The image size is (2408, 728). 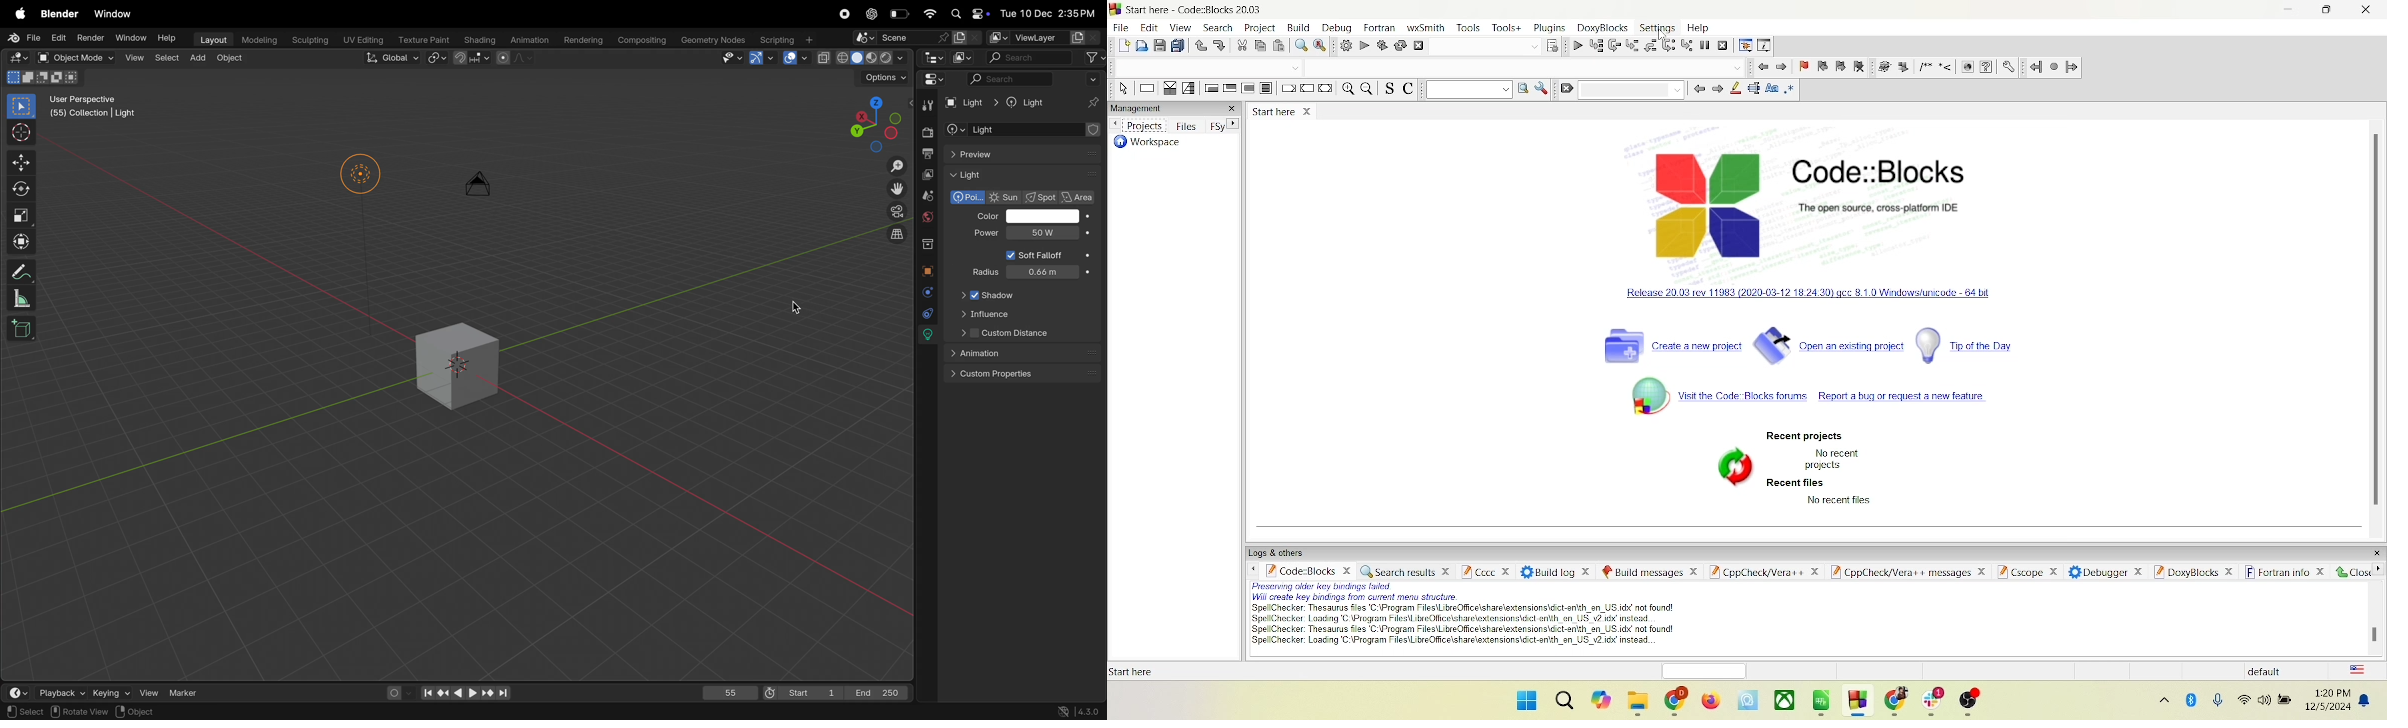 I want to click on object mode, so click(x=75, y=57).